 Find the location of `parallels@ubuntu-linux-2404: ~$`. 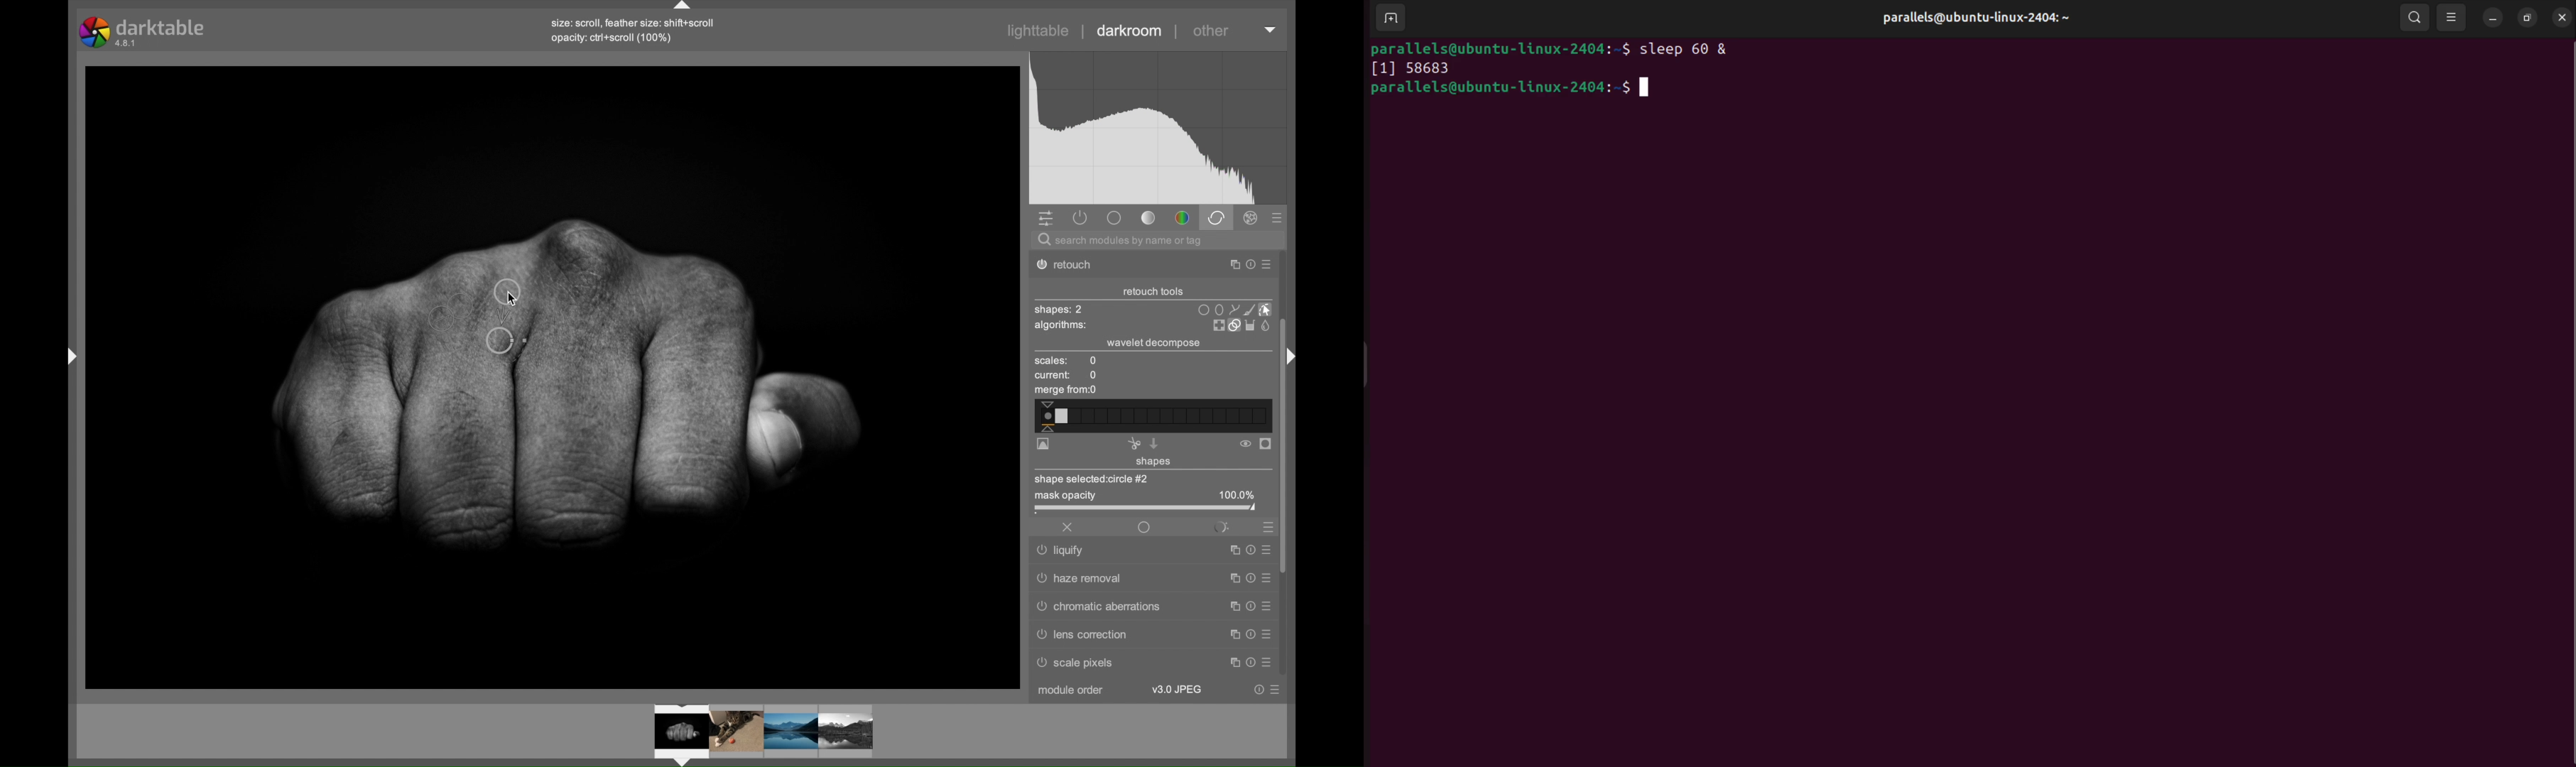

parallels@ubuntu-linux-2404: ~$ is located at coordinates (1501, 48).